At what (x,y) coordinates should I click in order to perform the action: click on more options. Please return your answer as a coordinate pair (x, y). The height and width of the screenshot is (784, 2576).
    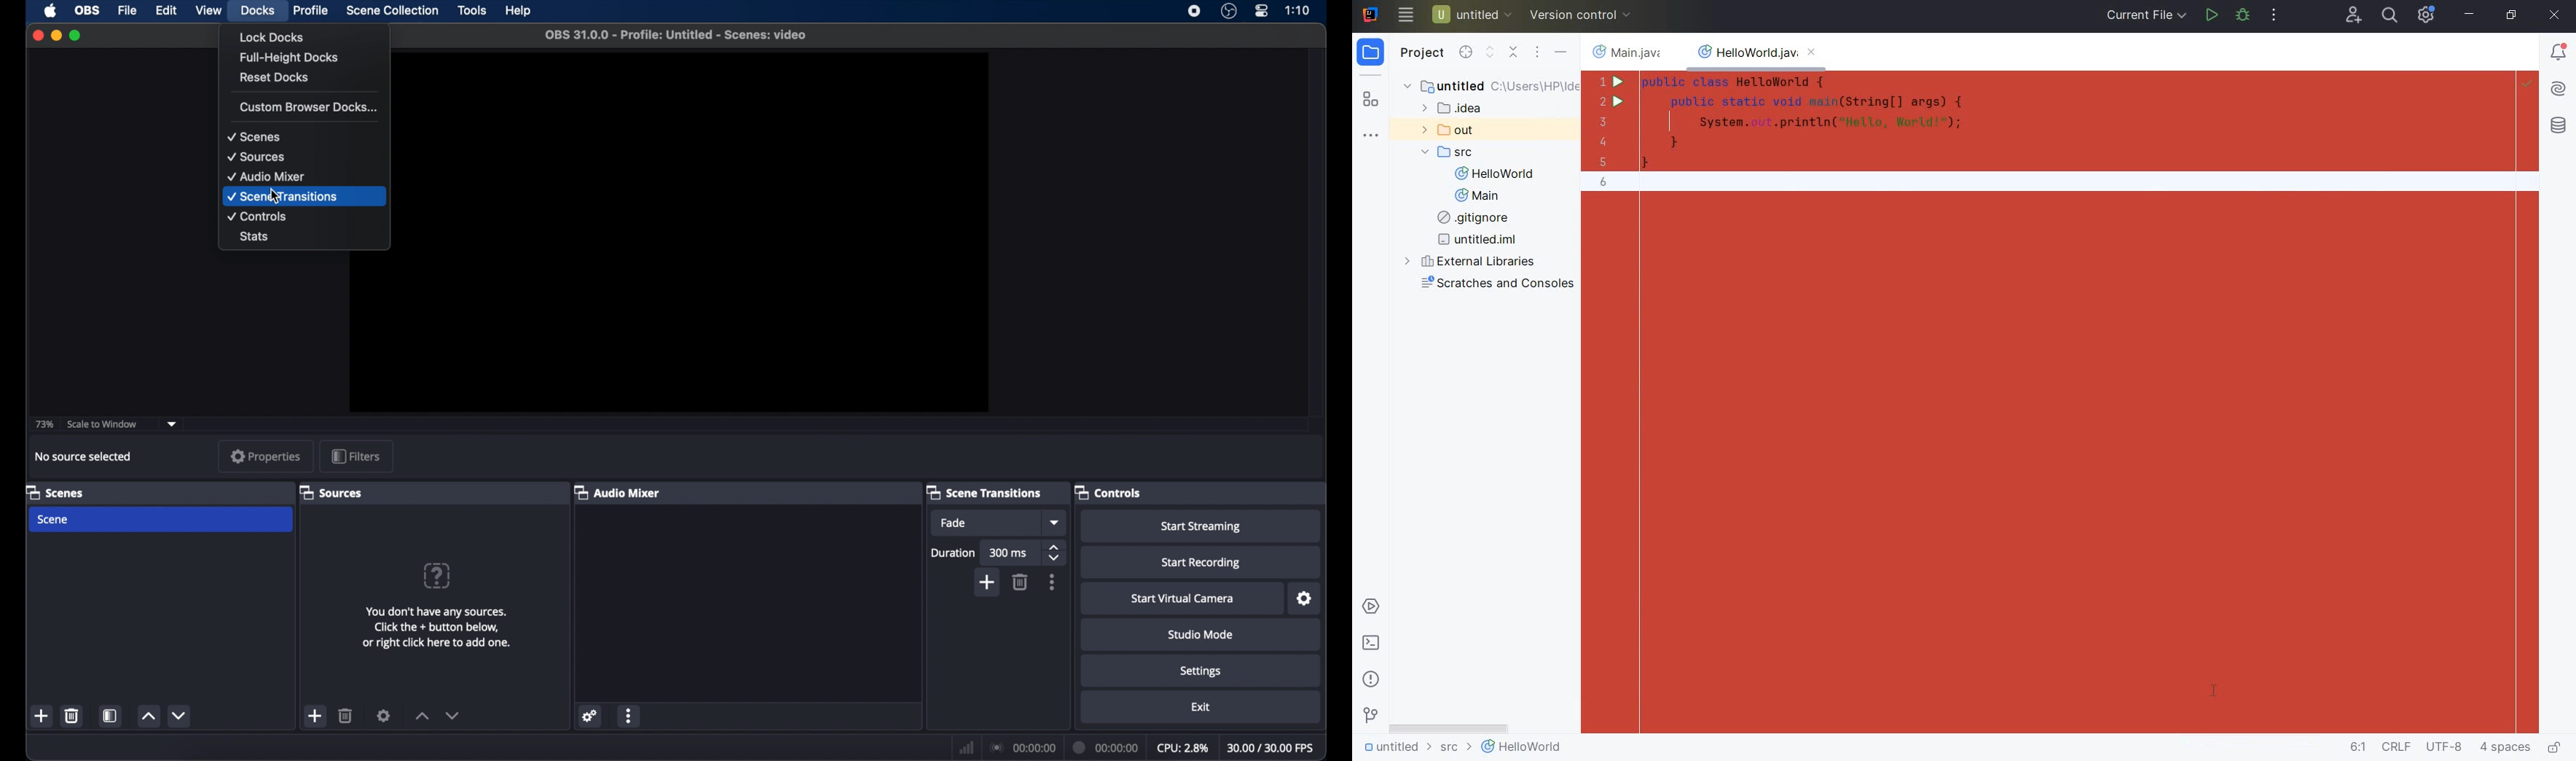
    Looking at the image, I should click on (1053, 582).